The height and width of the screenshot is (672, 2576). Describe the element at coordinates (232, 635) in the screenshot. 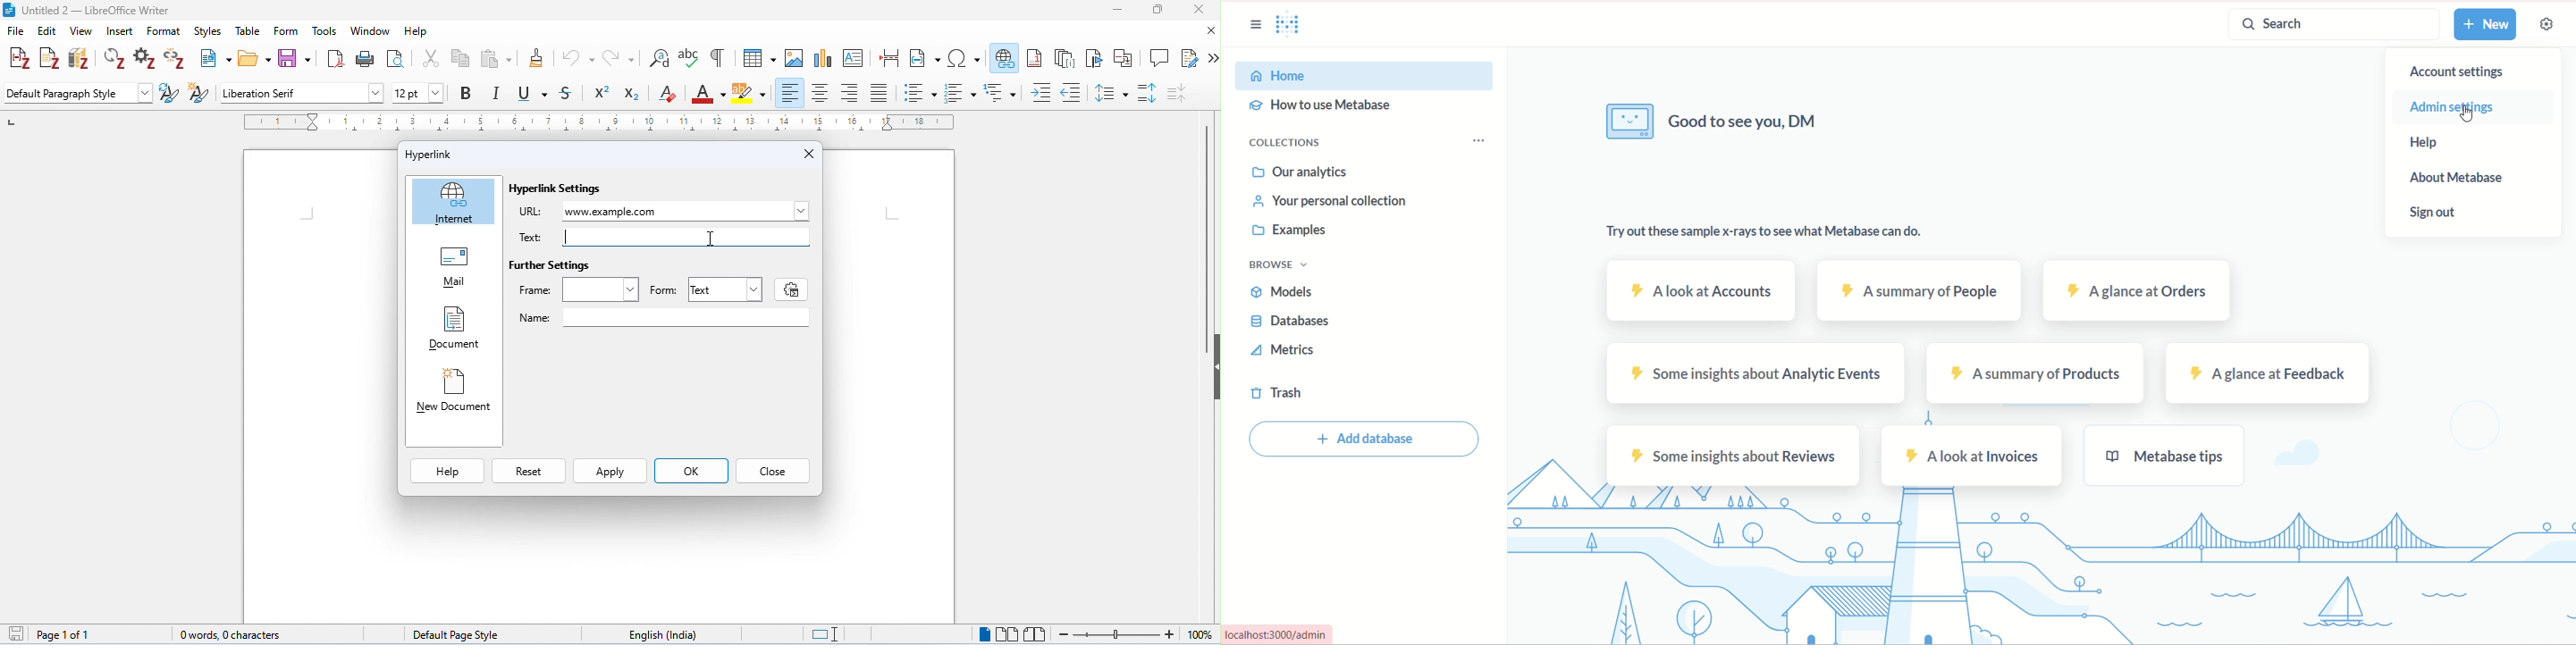

I see `0 words, 0 characters` at that location.